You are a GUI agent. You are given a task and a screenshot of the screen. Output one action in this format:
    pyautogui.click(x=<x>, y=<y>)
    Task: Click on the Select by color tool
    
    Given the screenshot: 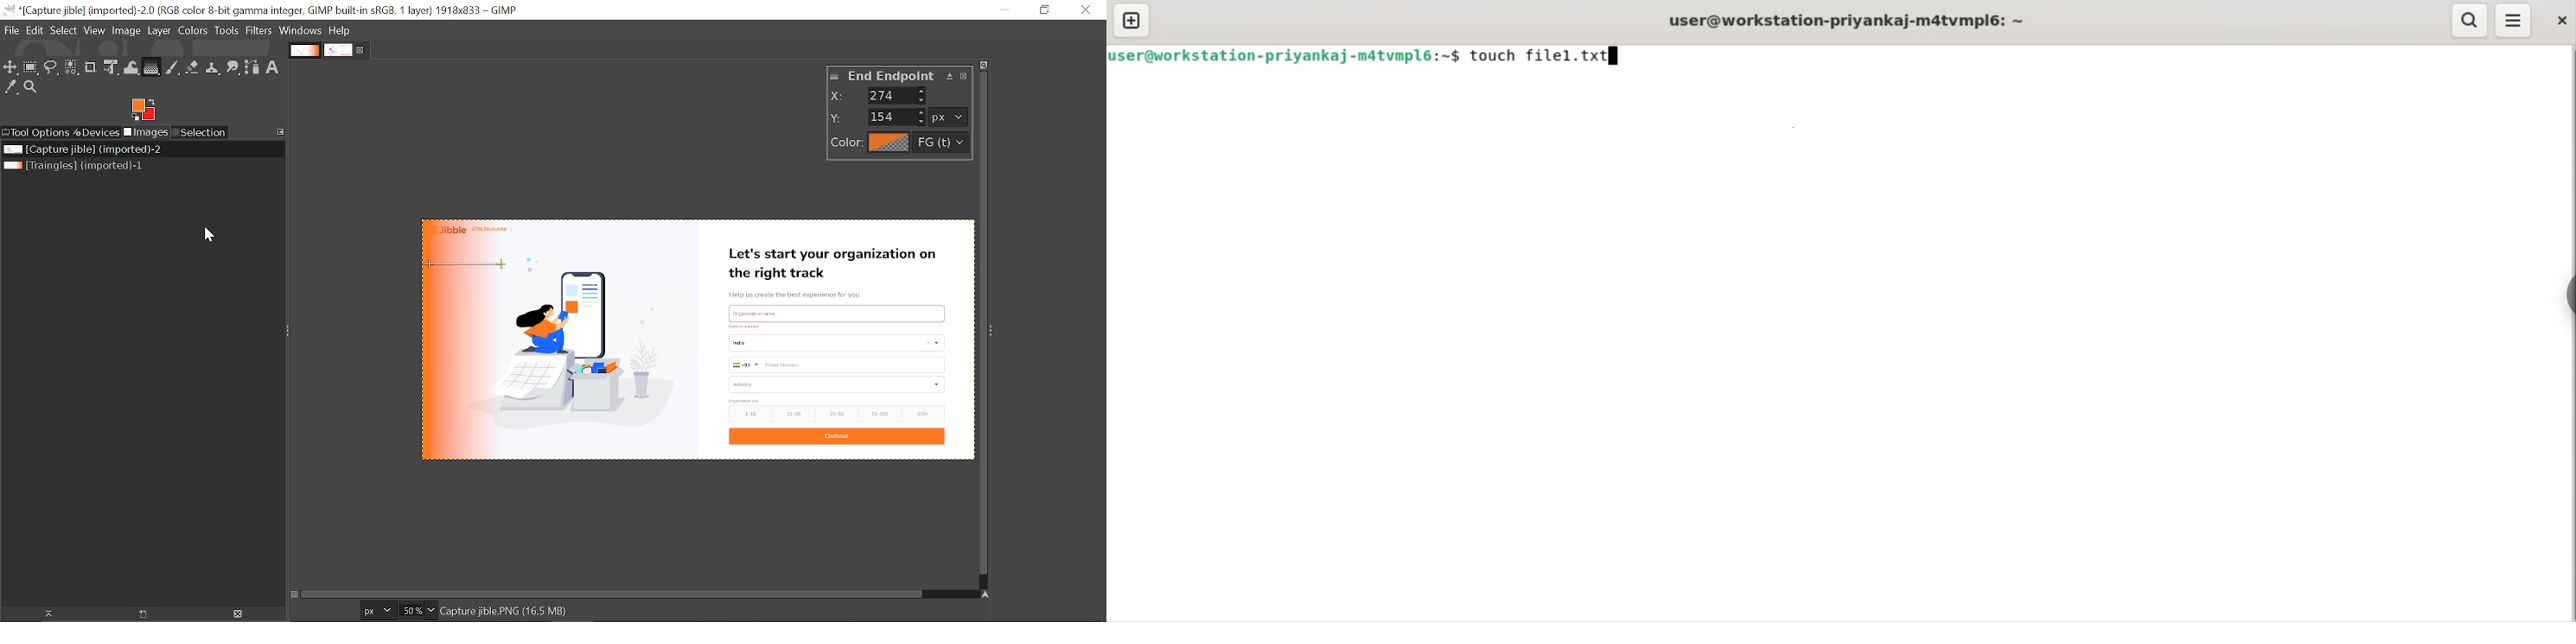 What is the action you would take?
    pyautogui.click(x=72, y=67)
    